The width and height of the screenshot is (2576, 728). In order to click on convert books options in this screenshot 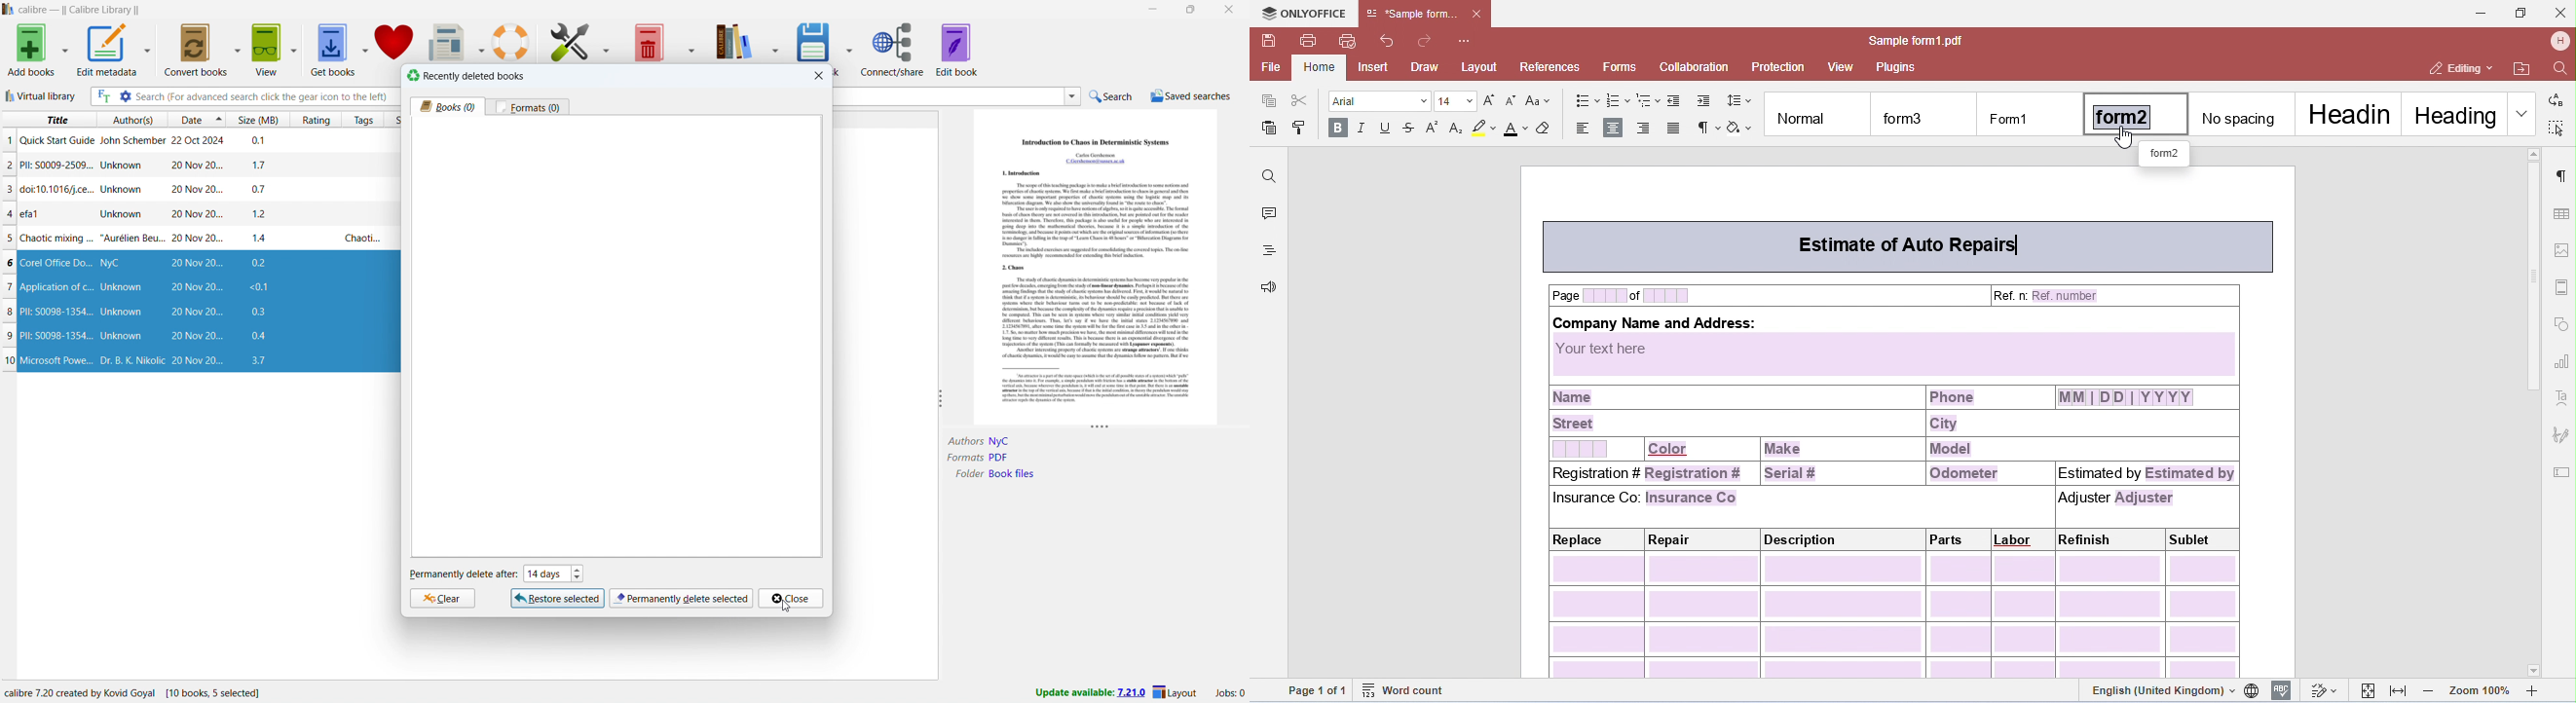, I will do `click(237, 49)`.